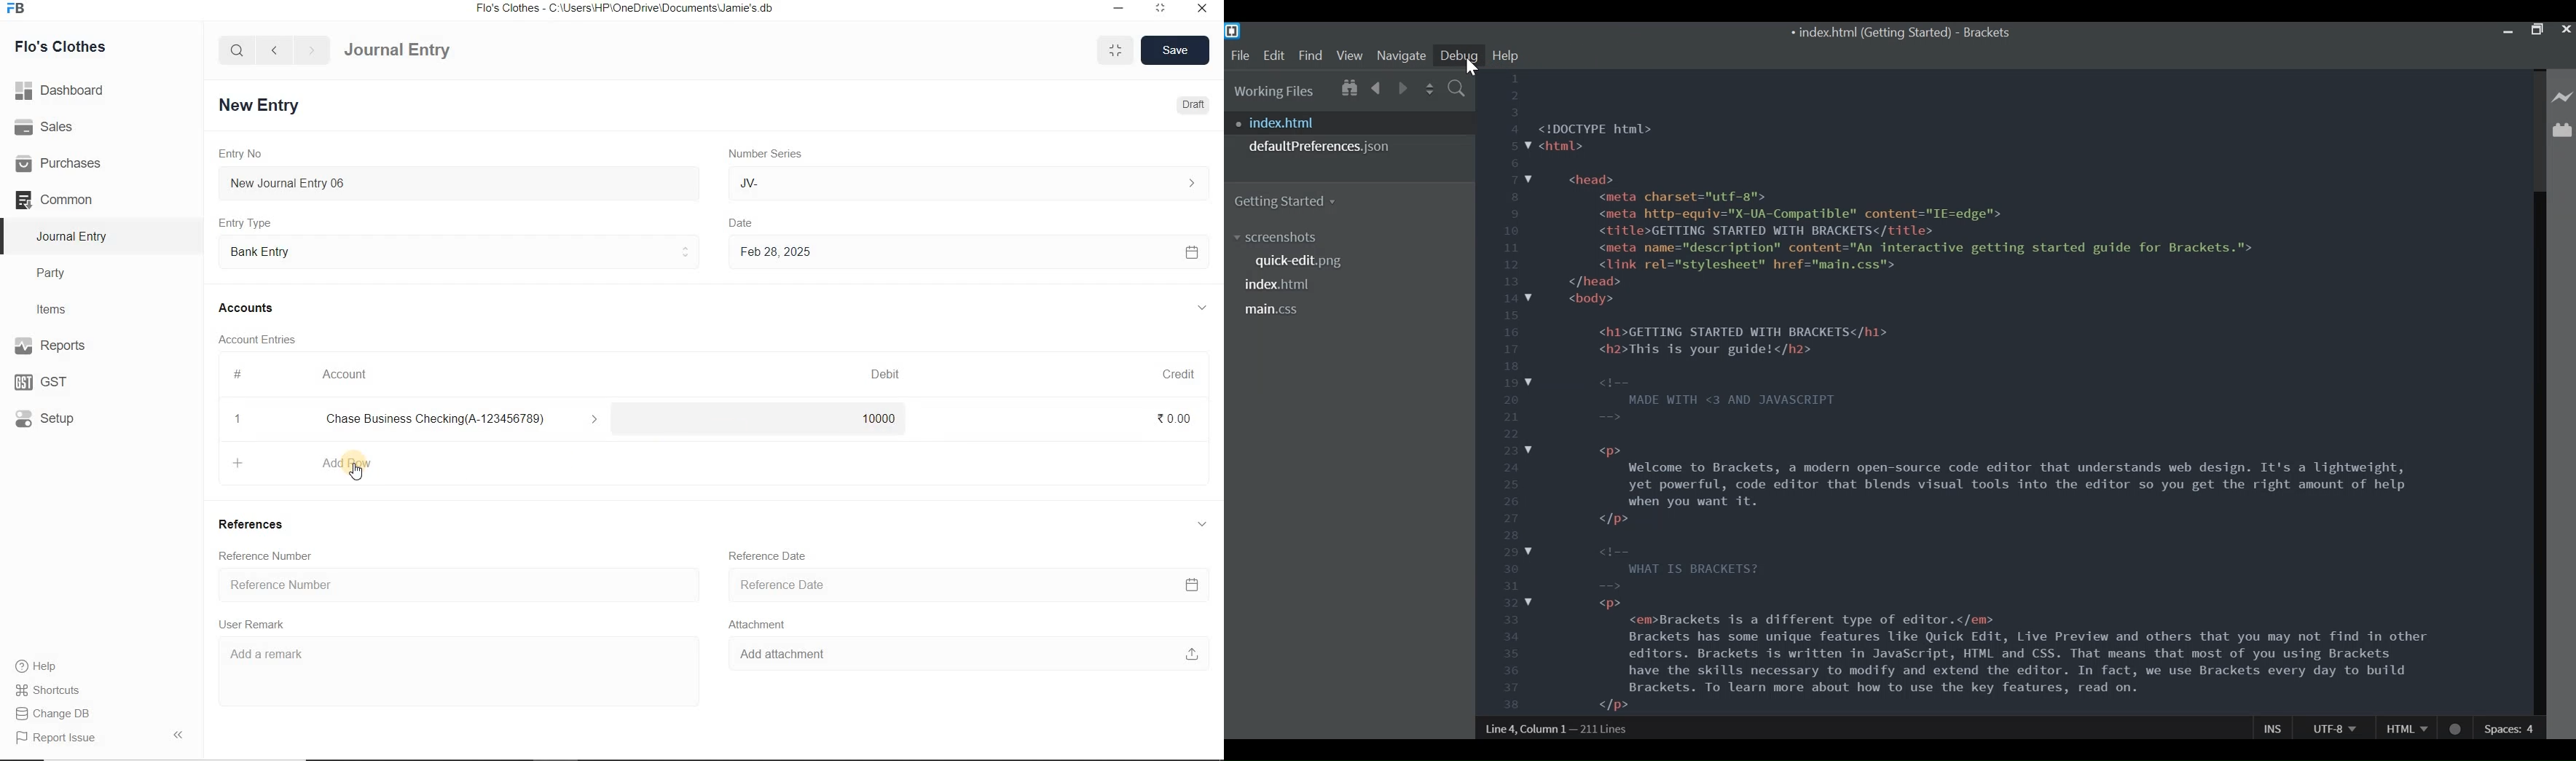  What do you see at coordinates (238, 374) in the screenshot?
I see `#` at bounding box center [238, 374].